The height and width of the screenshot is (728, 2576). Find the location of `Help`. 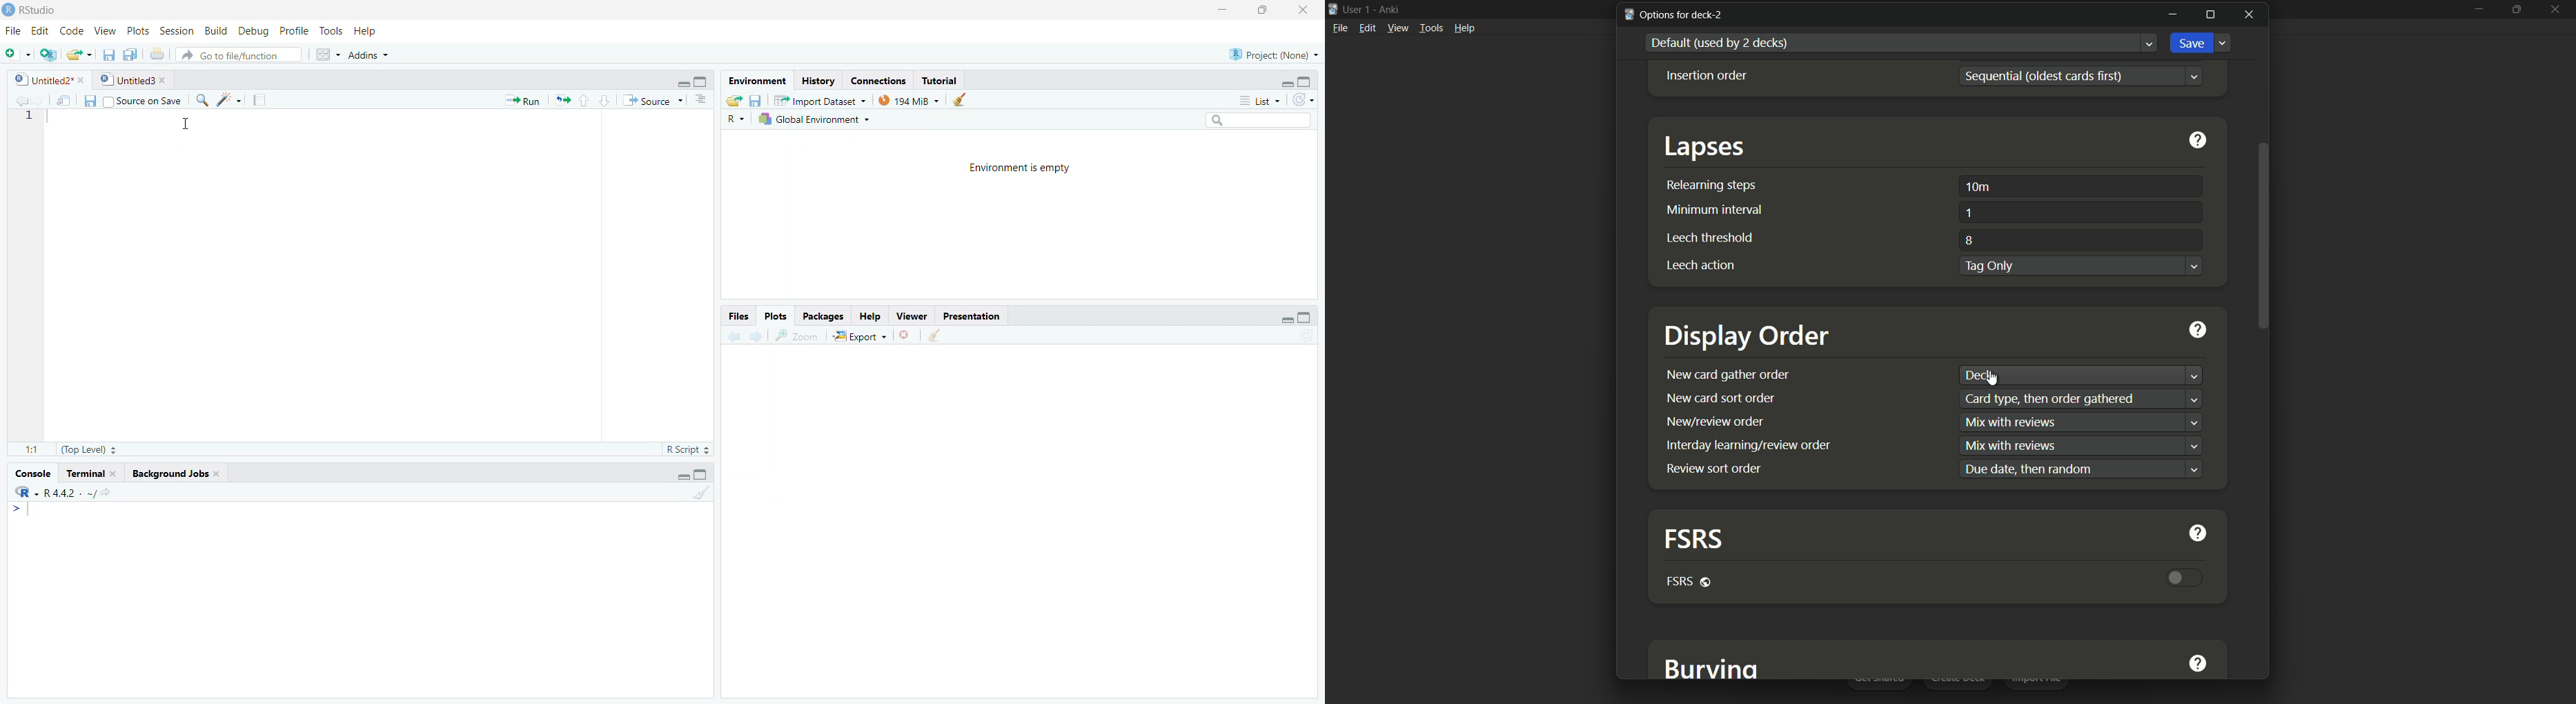

Help is located at coordinates (364, 31).